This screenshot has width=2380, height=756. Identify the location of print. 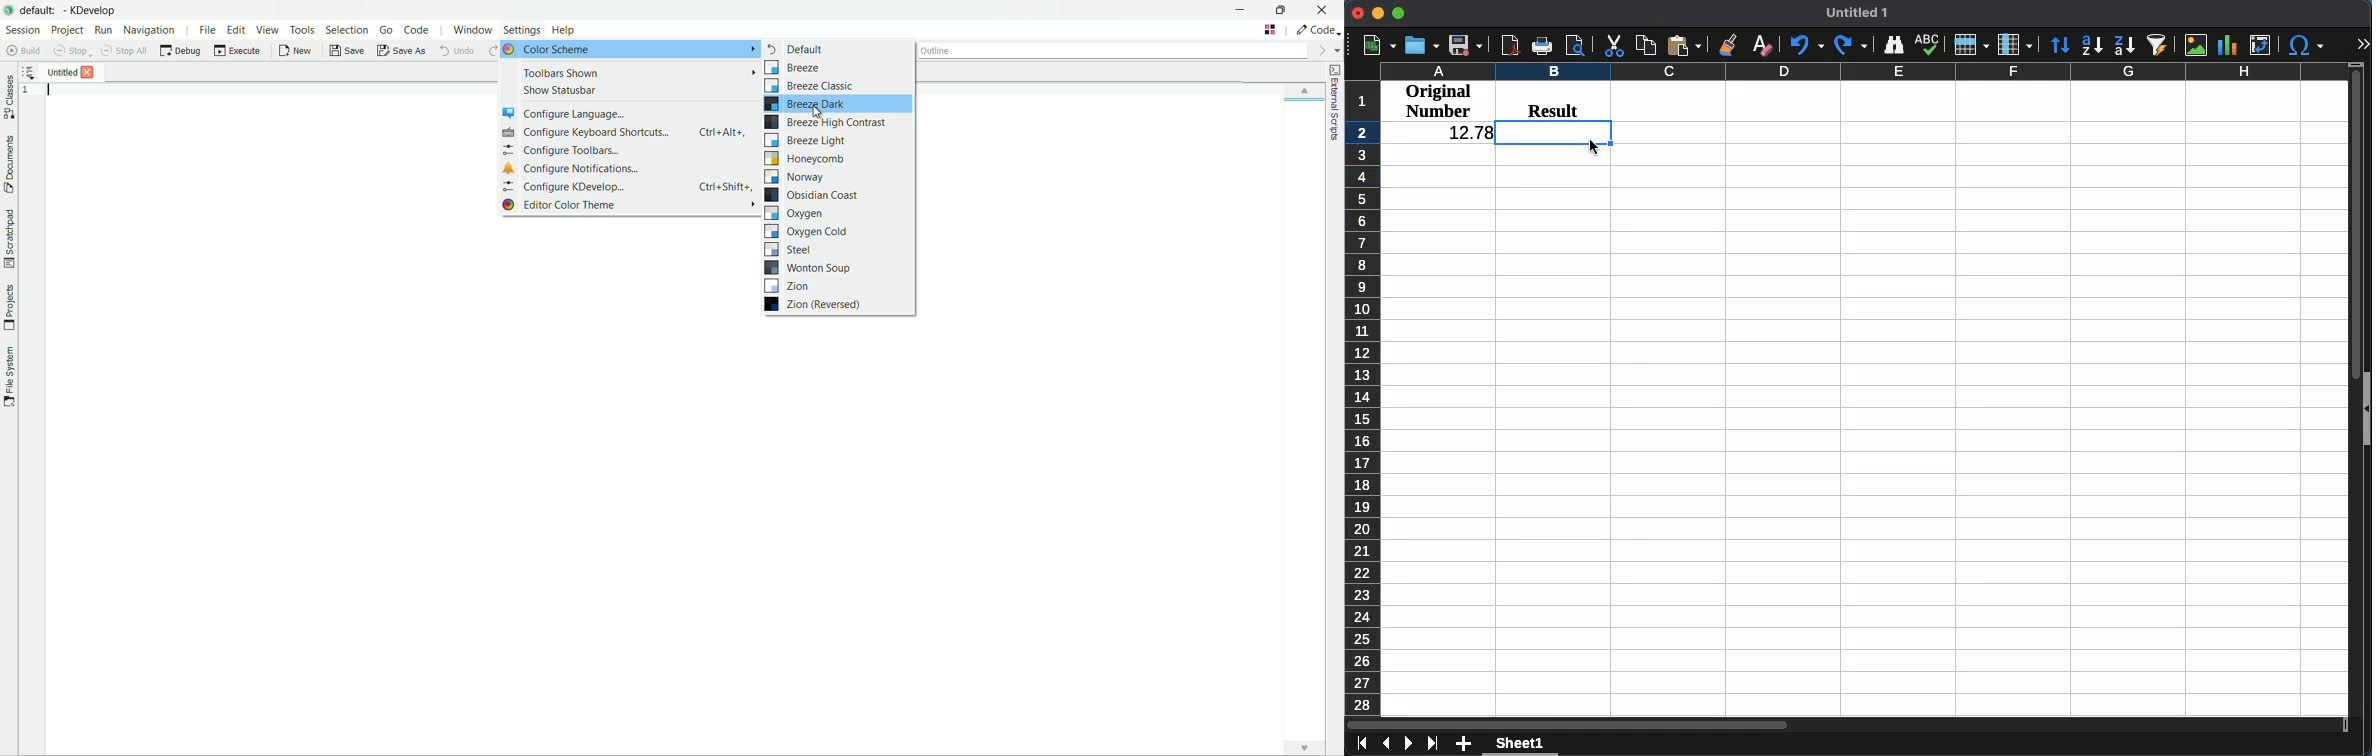
(1544, 45).